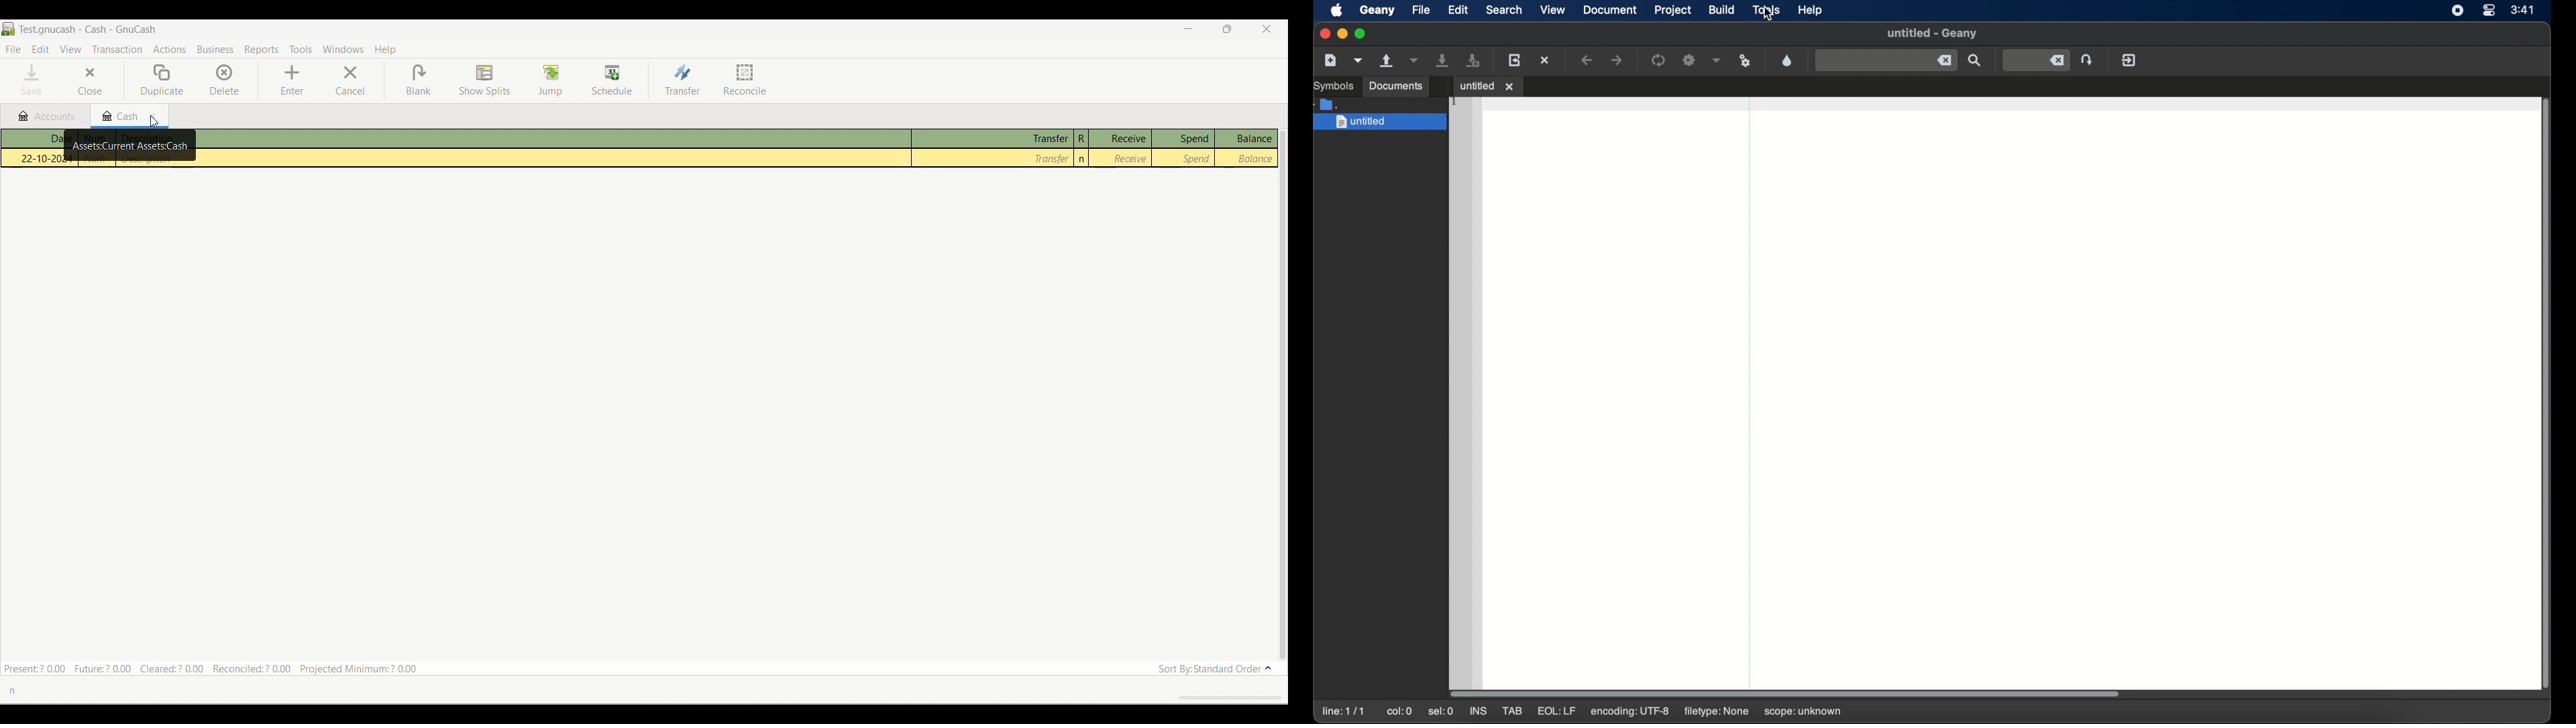  What do you see at coordinates (91, 80) in the screenshot?
I see `Close` at bounding box center [91, 80].